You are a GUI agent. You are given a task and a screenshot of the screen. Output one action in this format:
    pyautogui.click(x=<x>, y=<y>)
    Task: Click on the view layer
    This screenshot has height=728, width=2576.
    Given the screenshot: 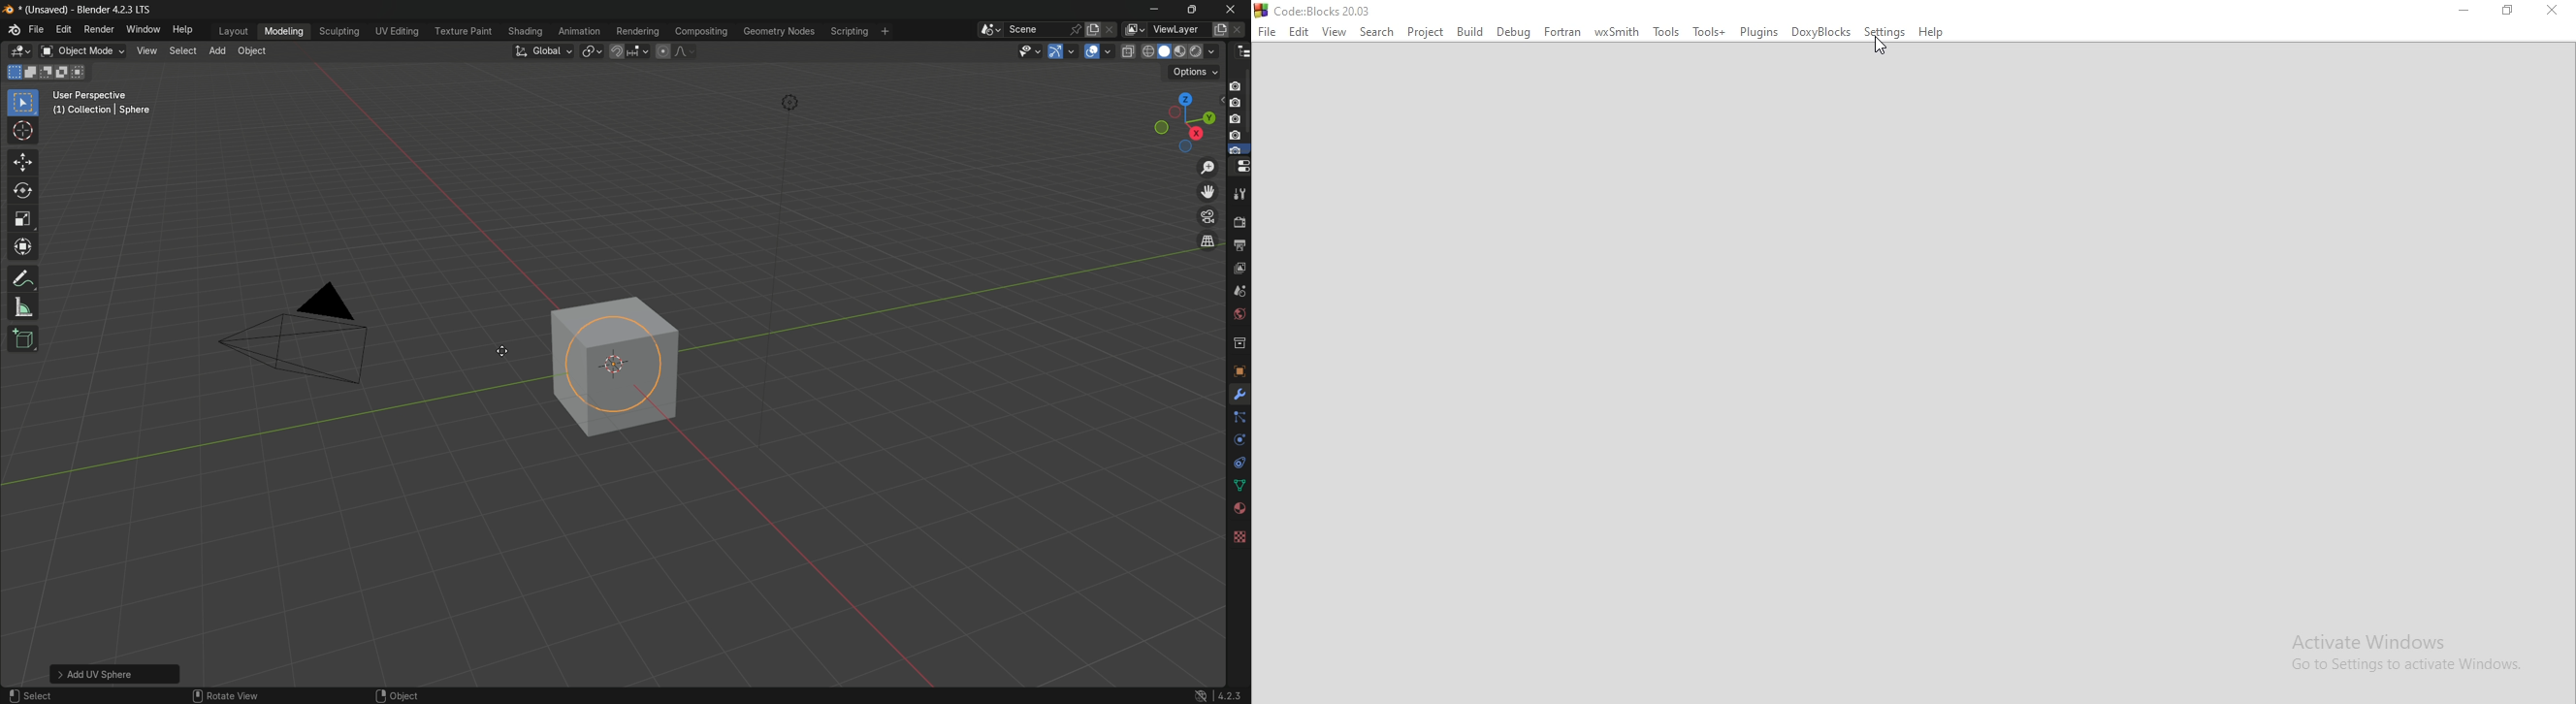 What is the action you would take?
    pyautogui.click(x=1241, y=268)
    